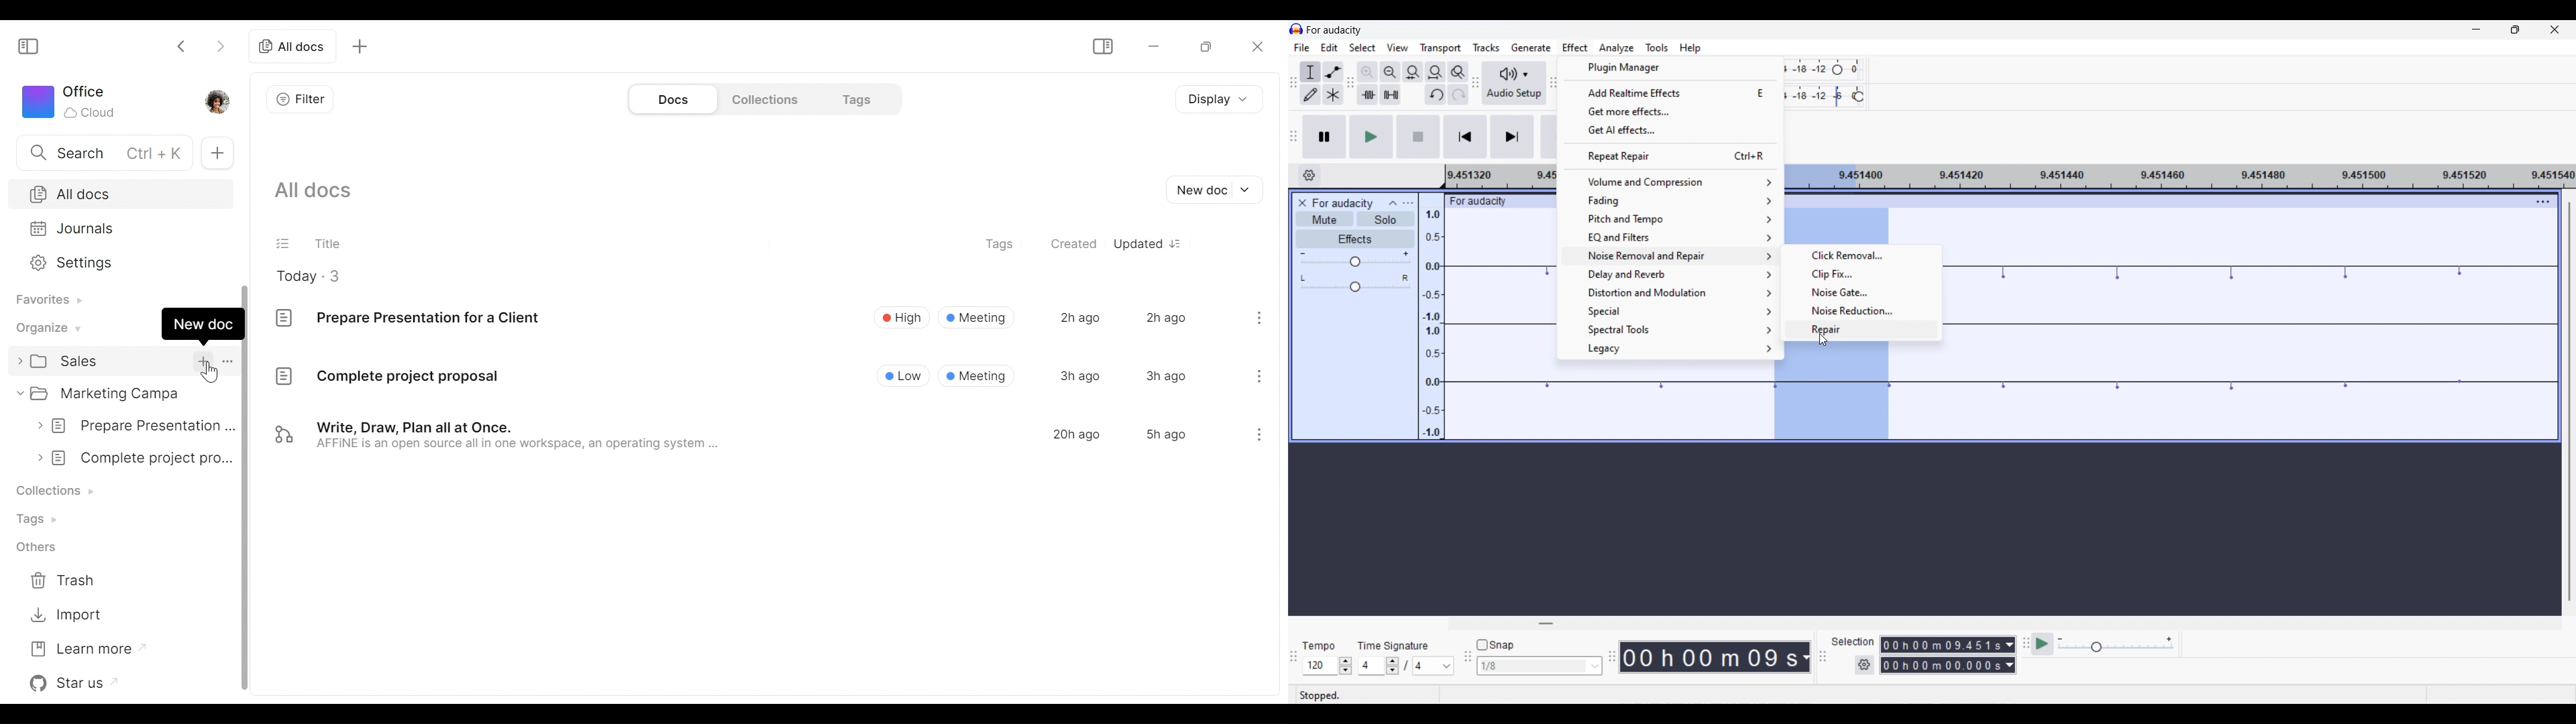 The height and width of the screenshot is (728, 2576). I want to click on Special options, so click(1671, 311).